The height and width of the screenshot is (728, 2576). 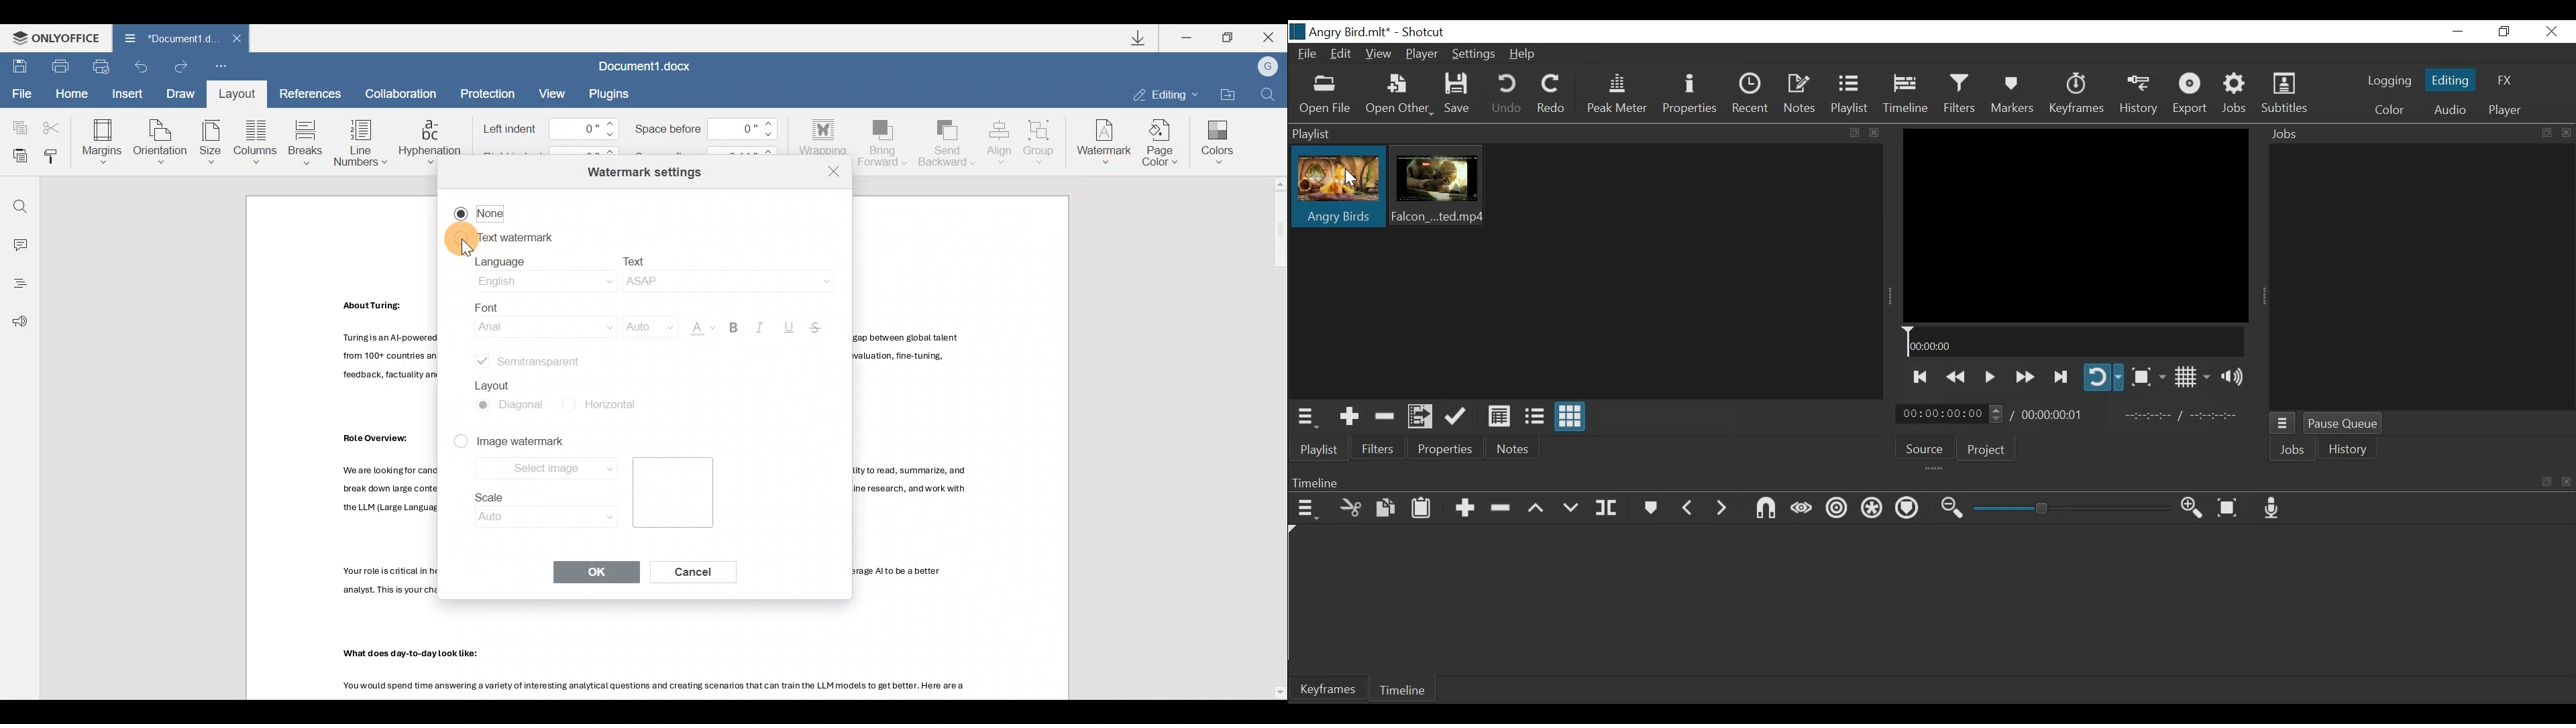 I want to click on Select image, so click(x=545, y=470).